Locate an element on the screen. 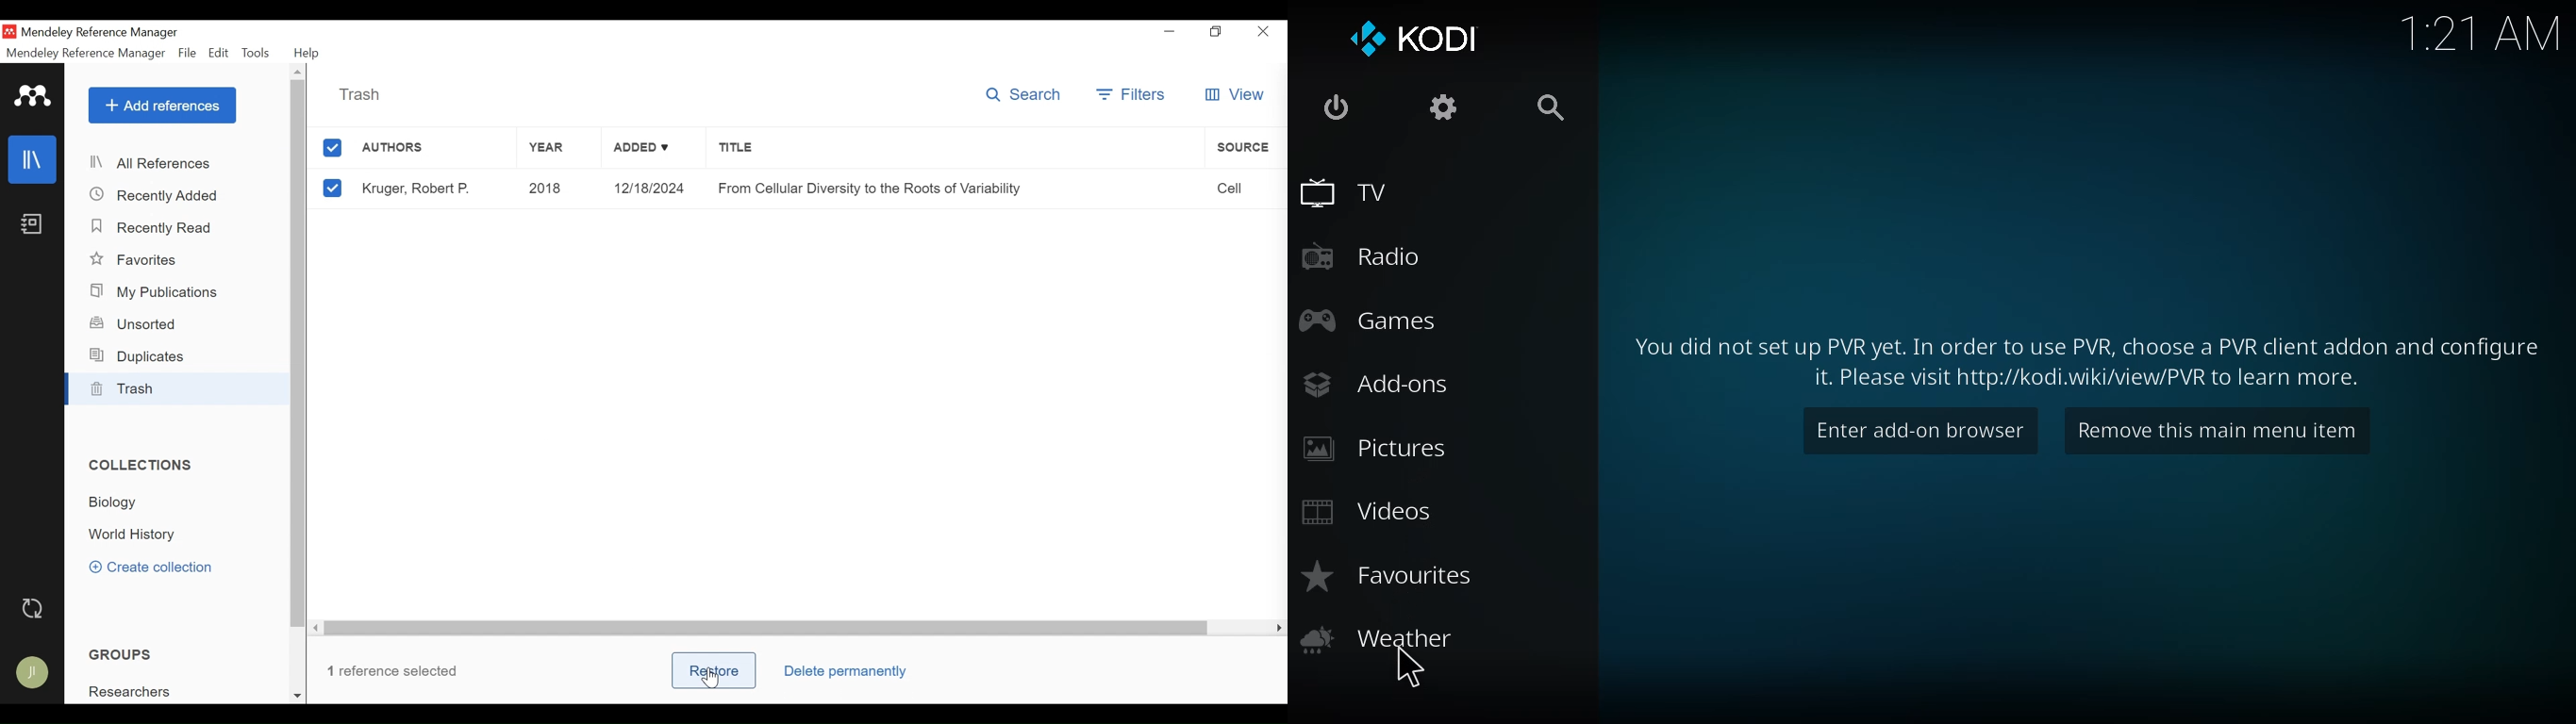  enter add on browser is located at coordinates (1917, 432).